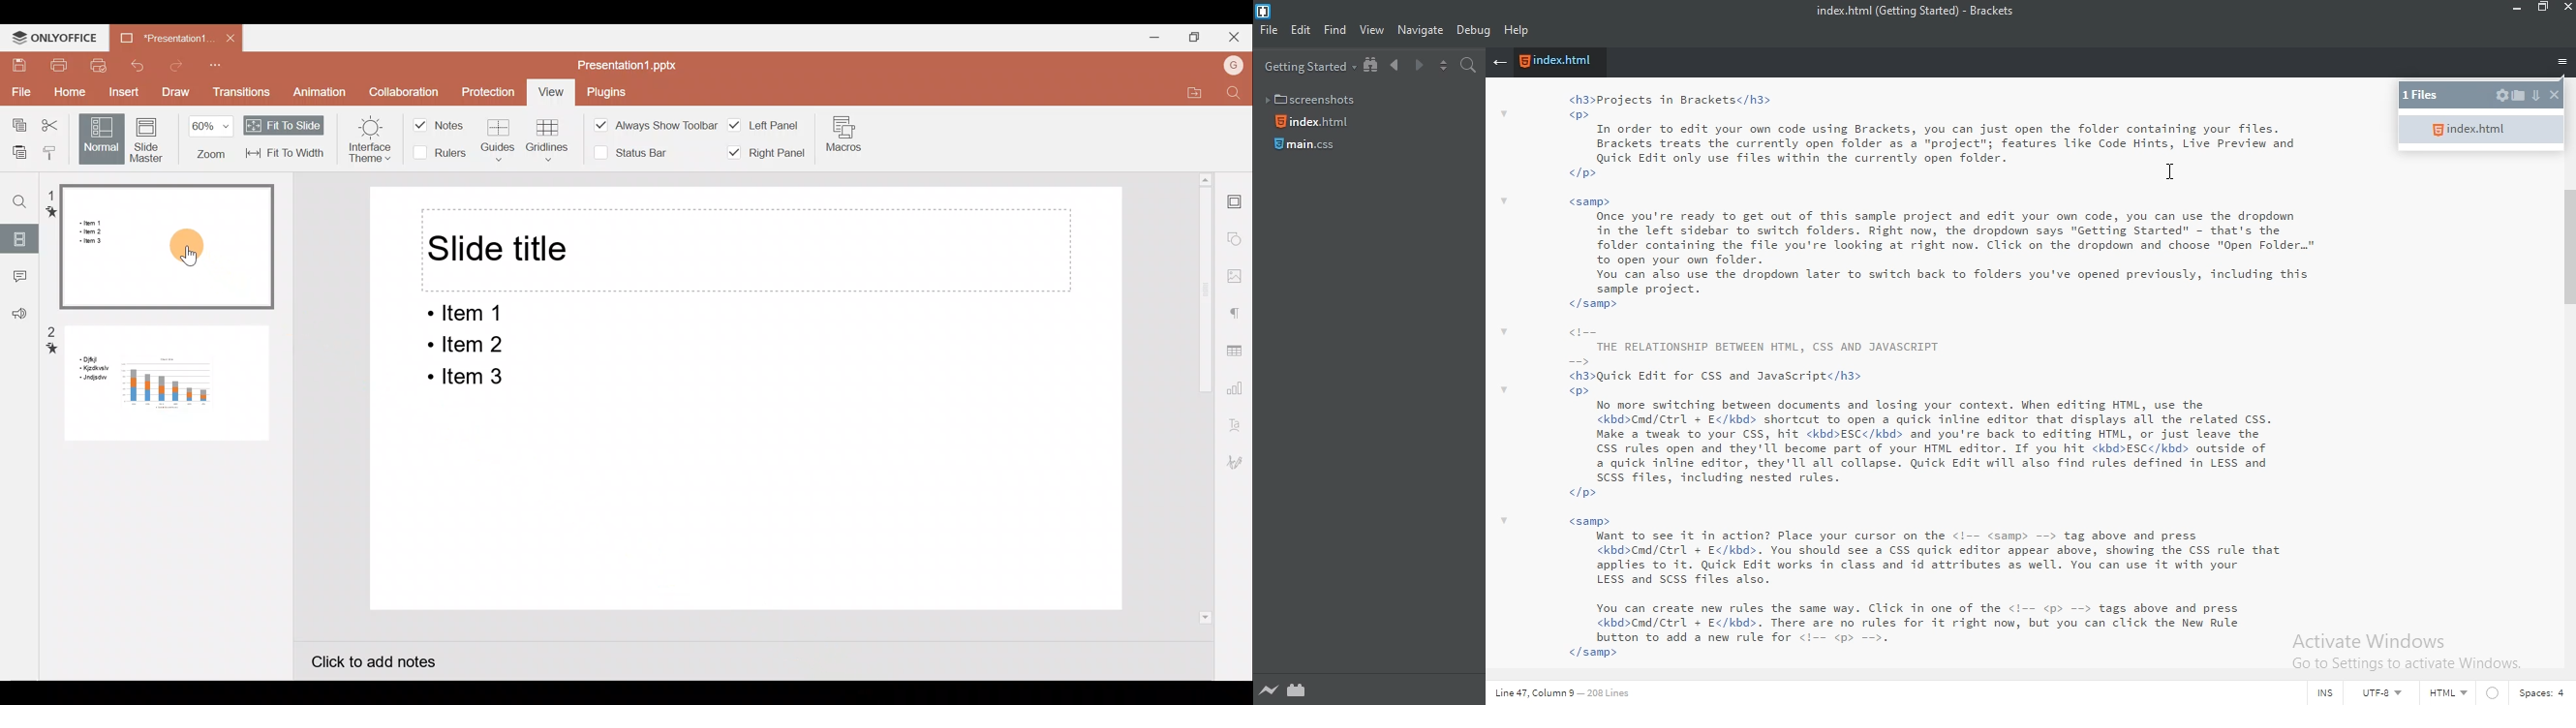 The width and height of the screenshot is (2576, 728). Describe the element at coordinates (2451, 695) in the screenshot. I see `HTML` at that location.